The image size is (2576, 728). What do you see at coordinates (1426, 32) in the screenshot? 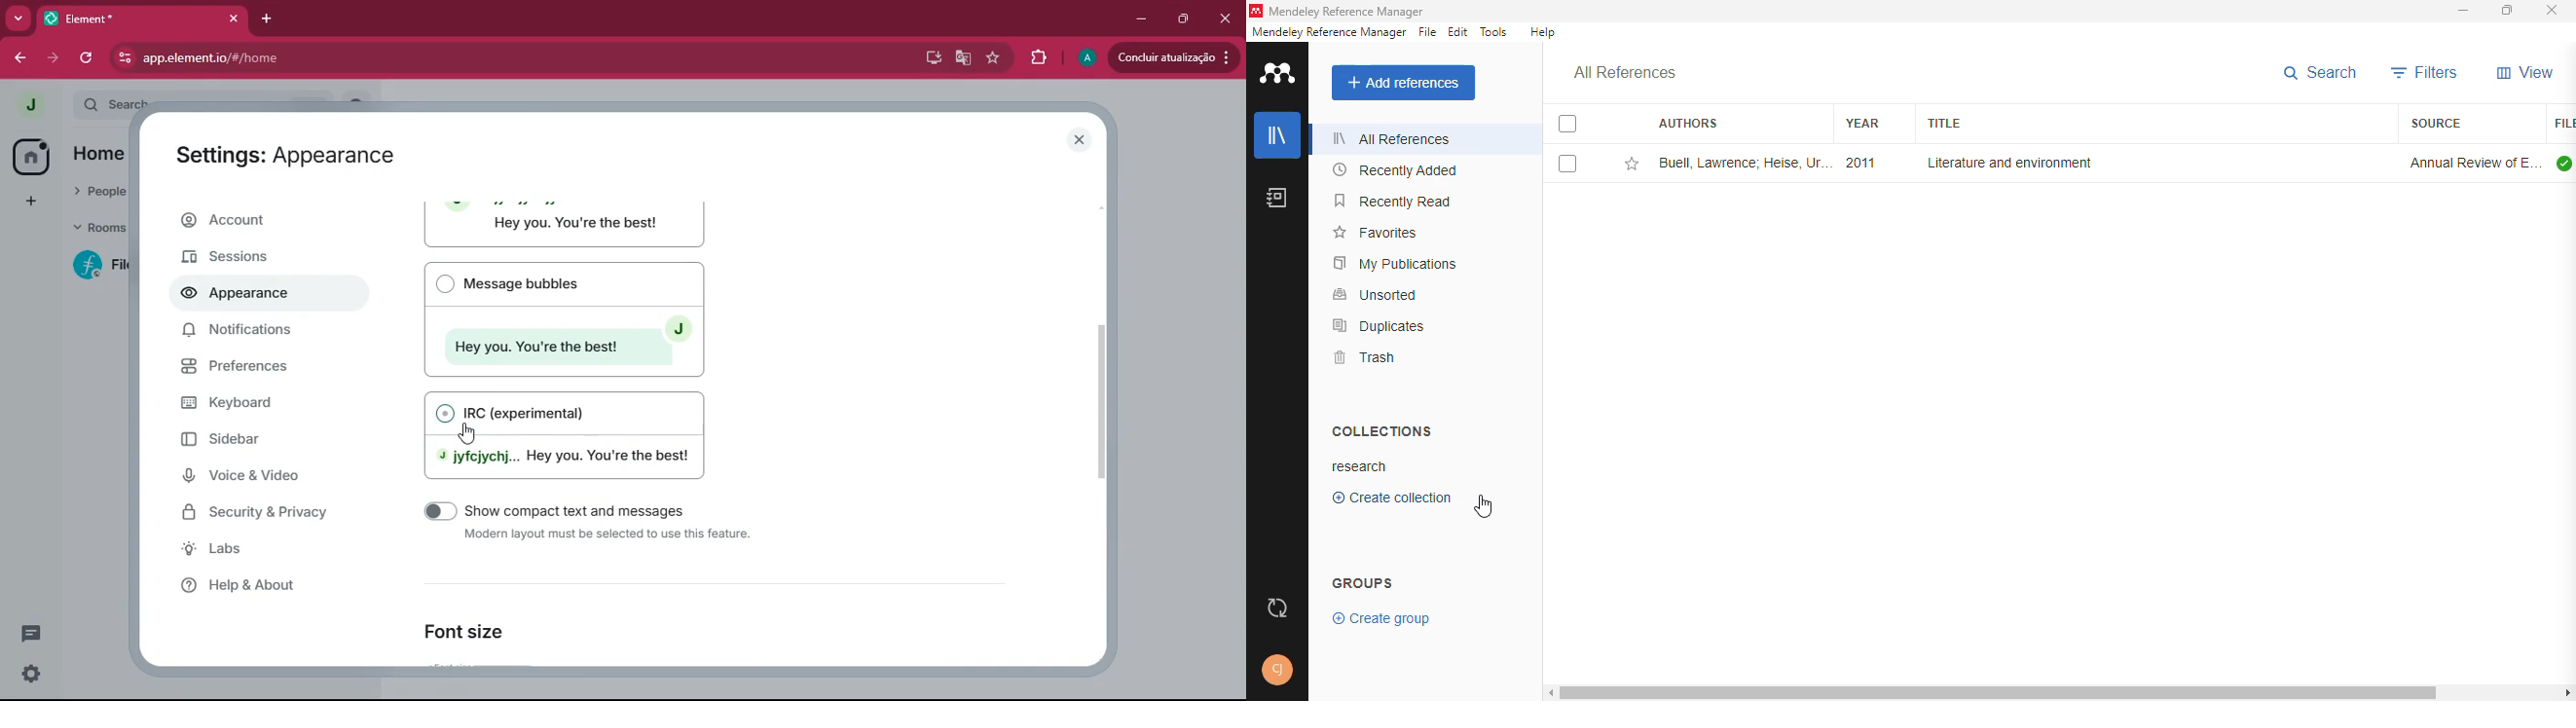
I see `file` at bounding box center [1426, 32].